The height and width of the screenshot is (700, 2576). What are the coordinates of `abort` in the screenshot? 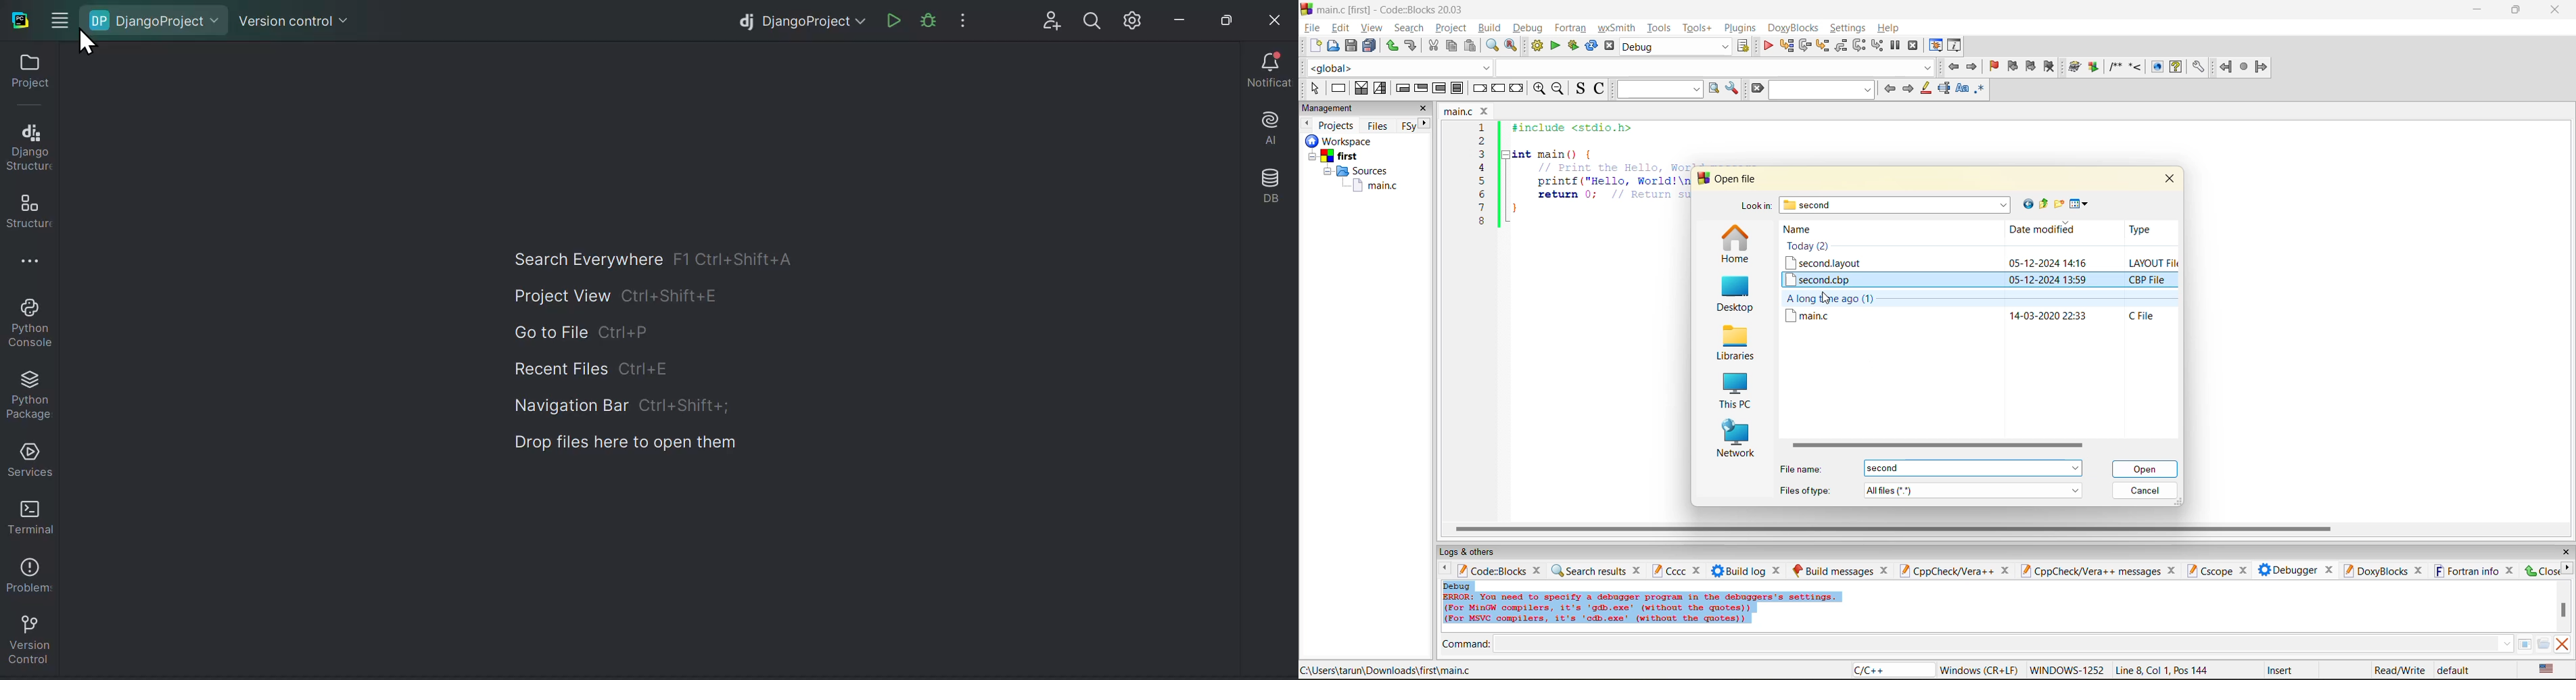 It's located at (1609, 46).